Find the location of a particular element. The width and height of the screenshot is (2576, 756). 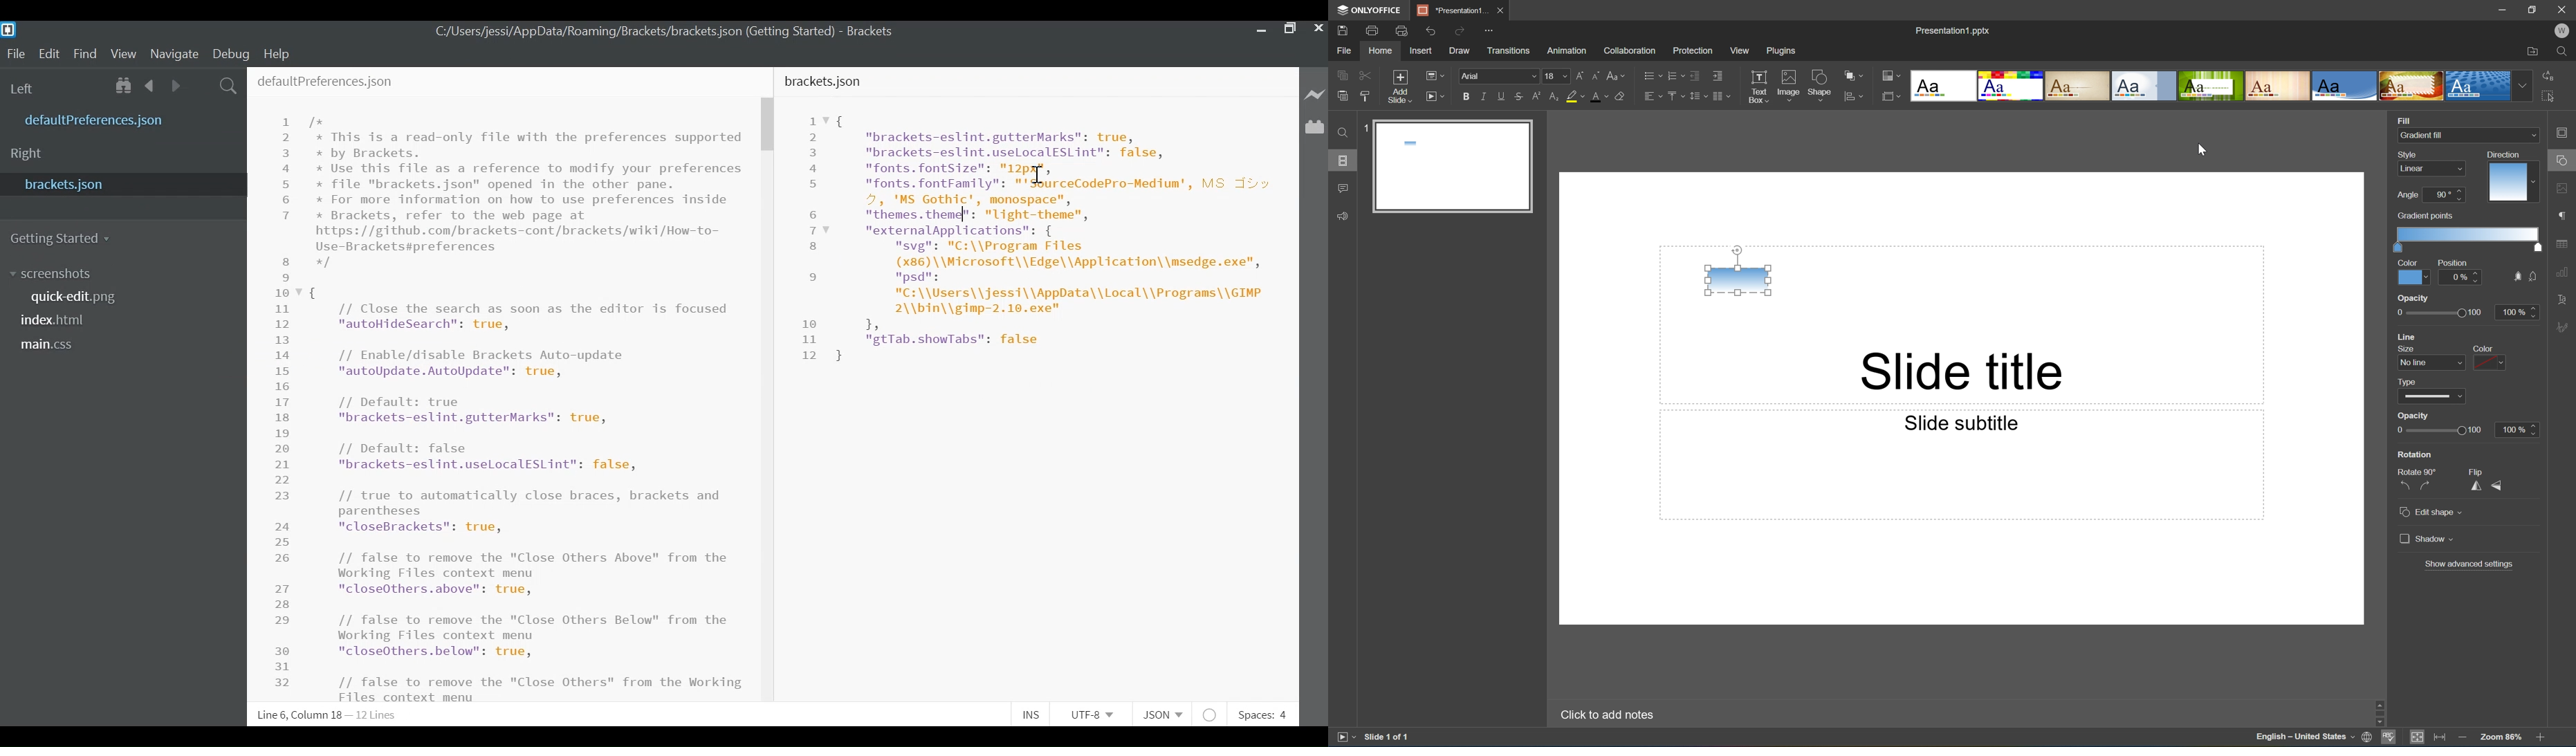

Underline is located at coordinates (1501, 94).